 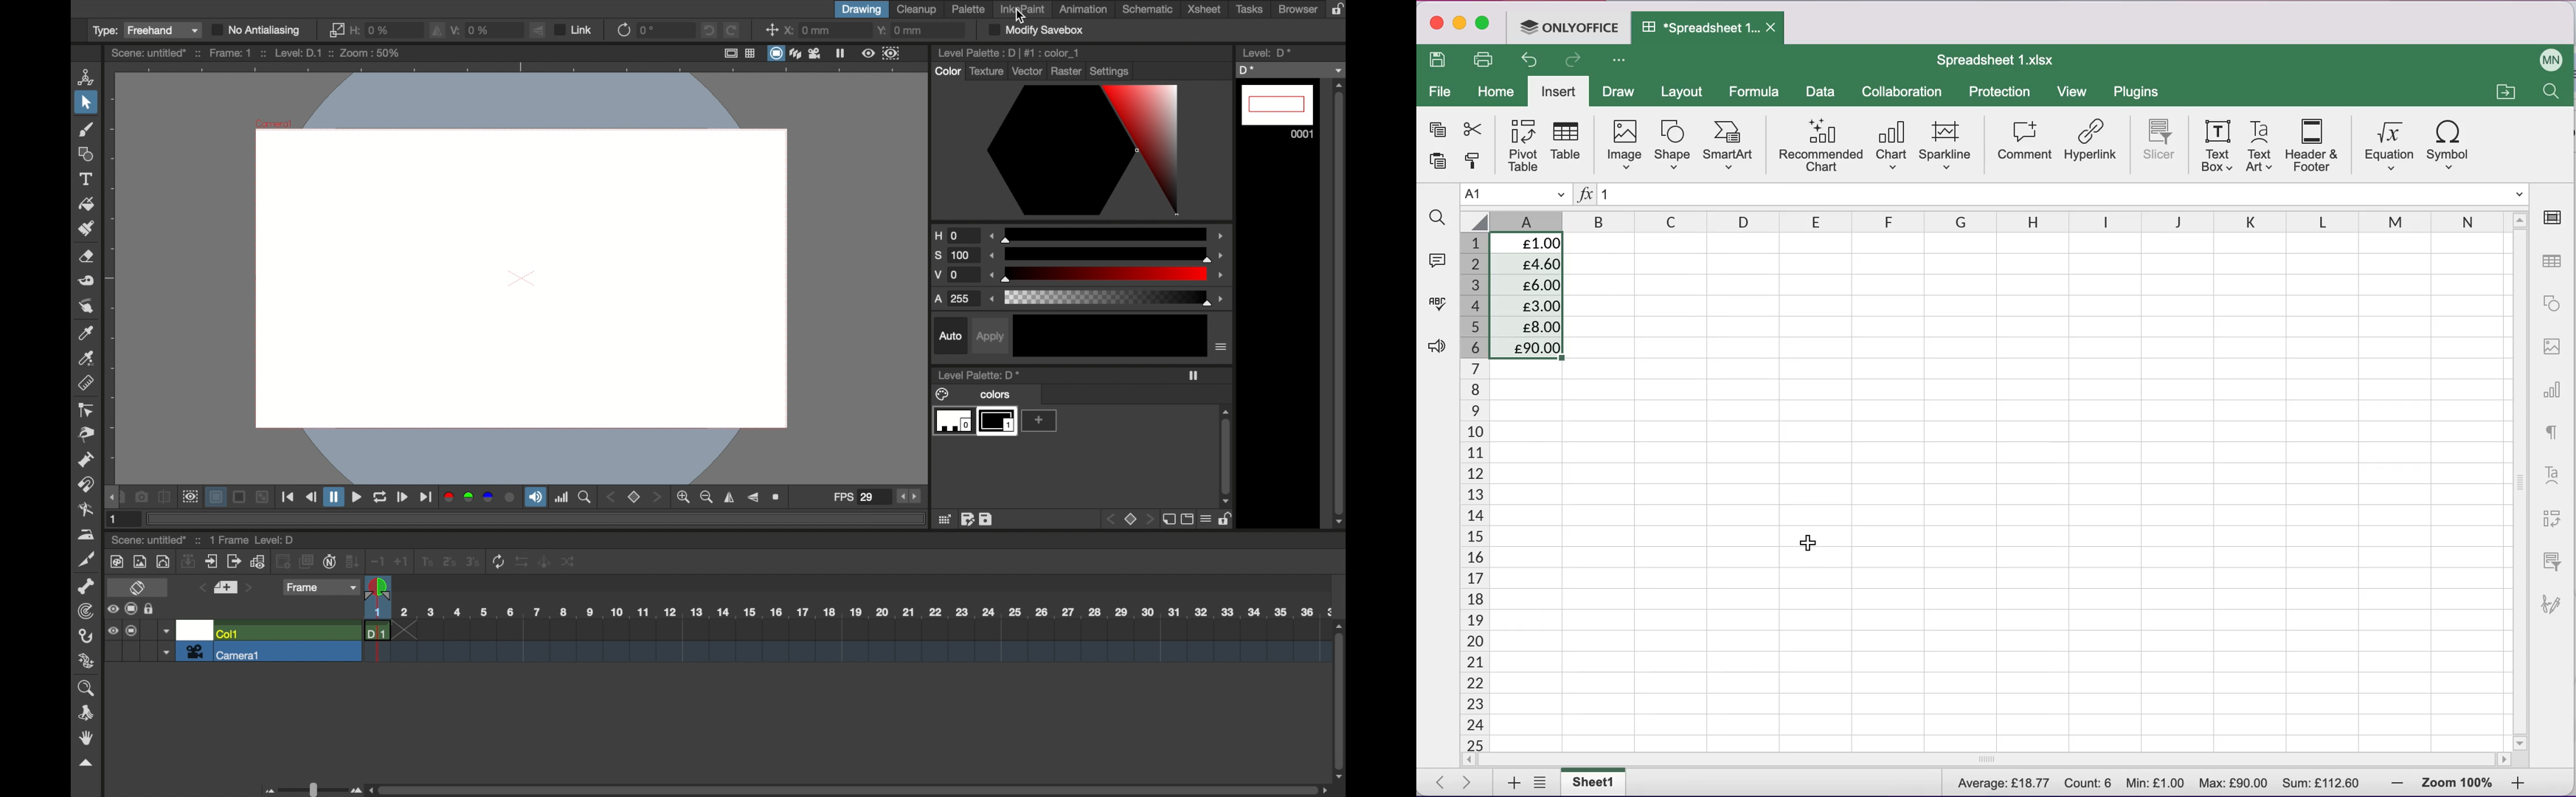 What do you see at coordinates (2154, 782) in the screenshot?
I see `Min: £1.00` at bounding box center [2154, 782].